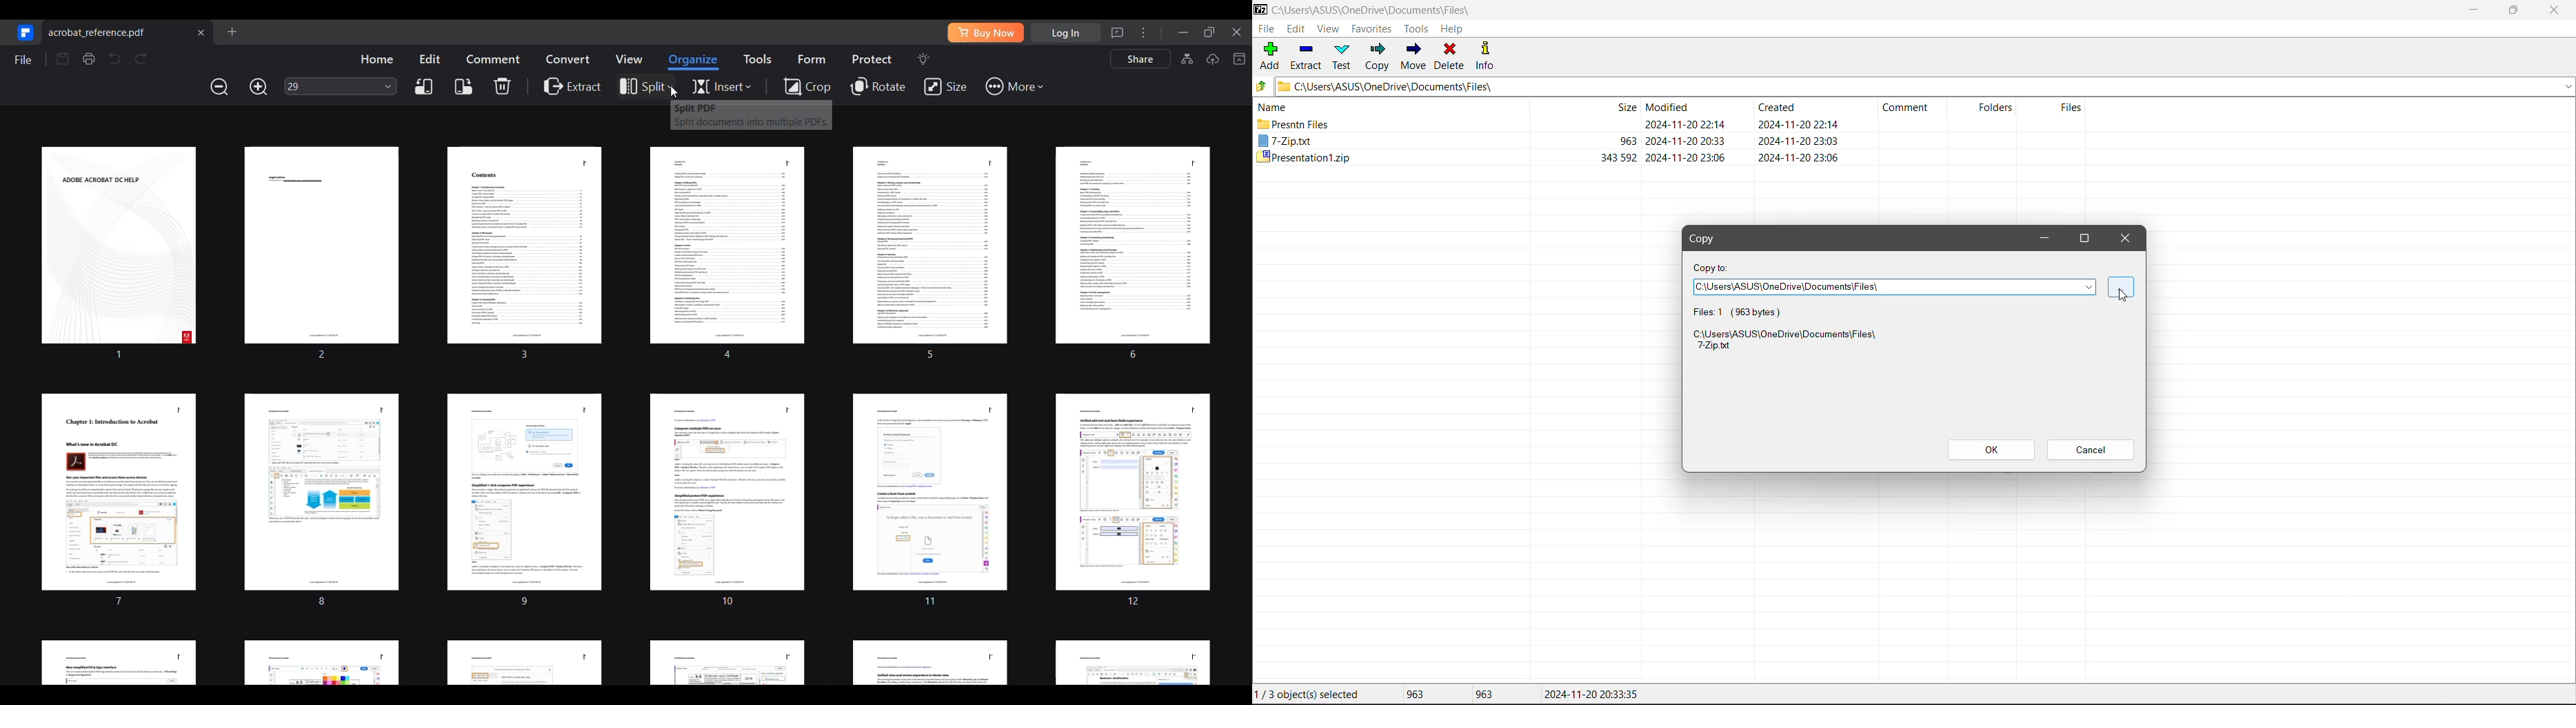 The image size is (2576, 728). What do you see at coordinates (1911, 110) in the screenshot?
I see `Comment` at bounding box center [1911, 110].